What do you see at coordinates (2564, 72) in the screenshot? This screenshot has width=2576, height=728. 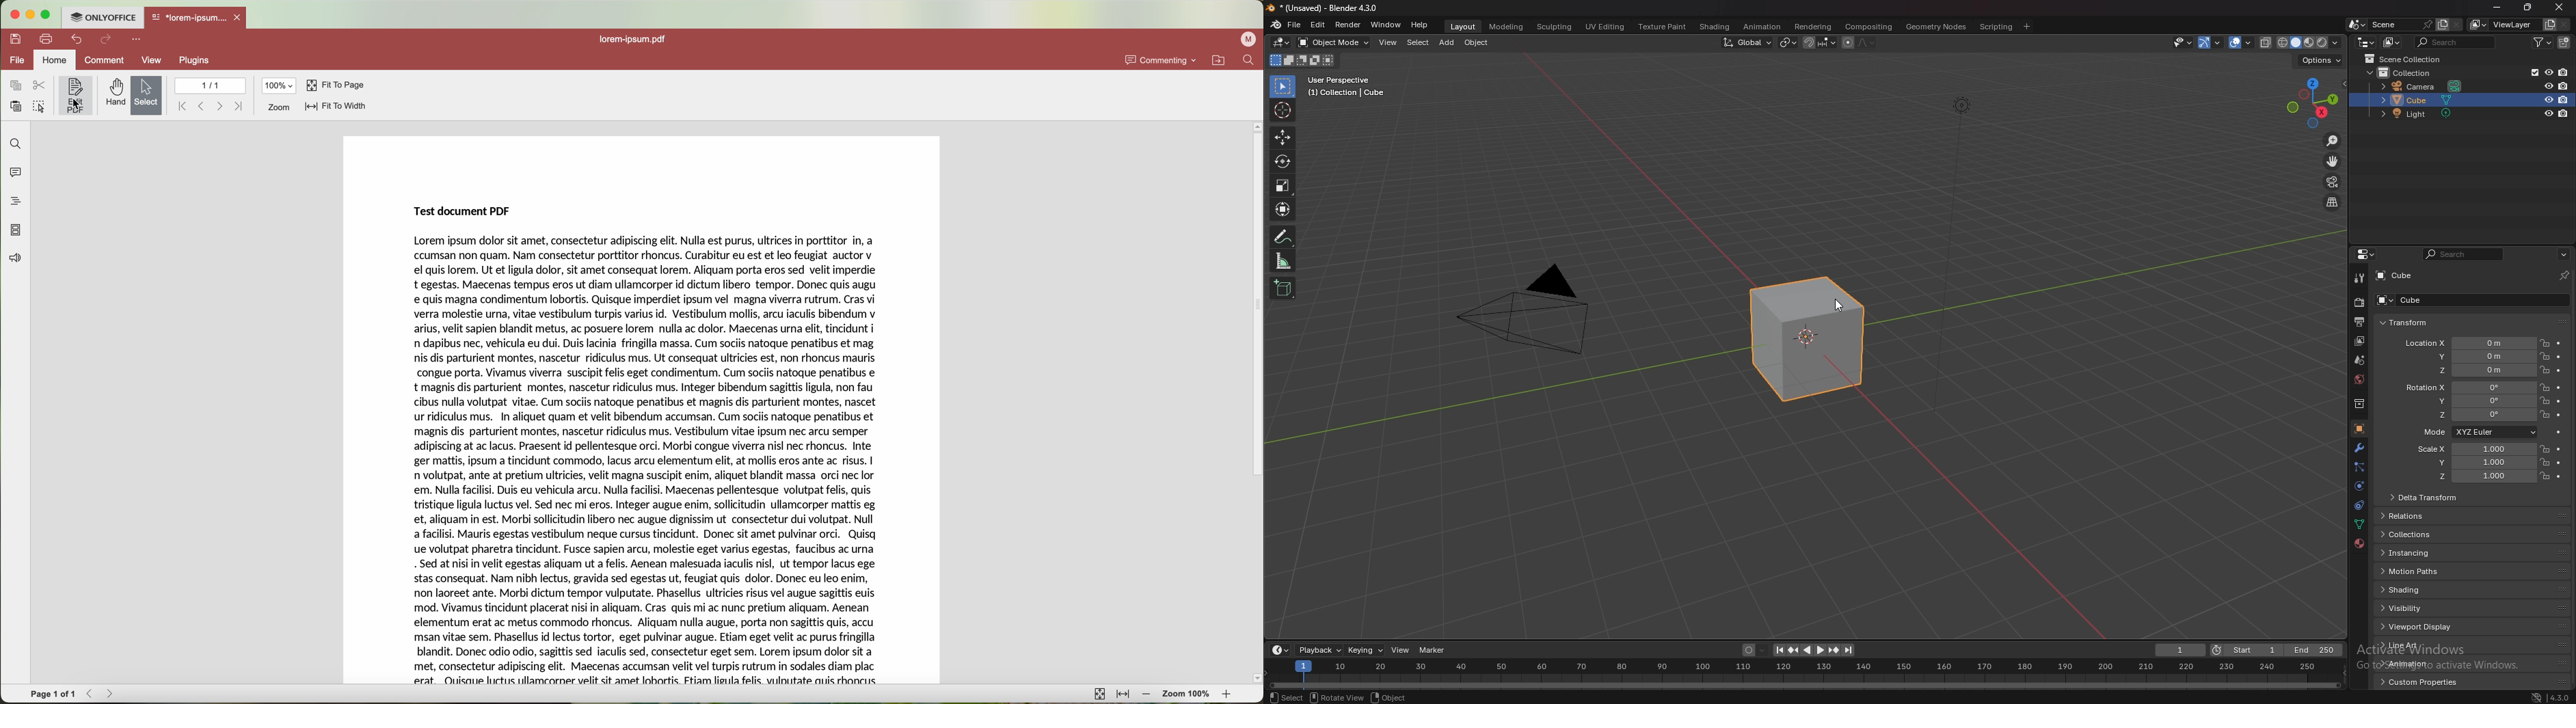 I see `disable in render` at bounding box center [2564, 72].